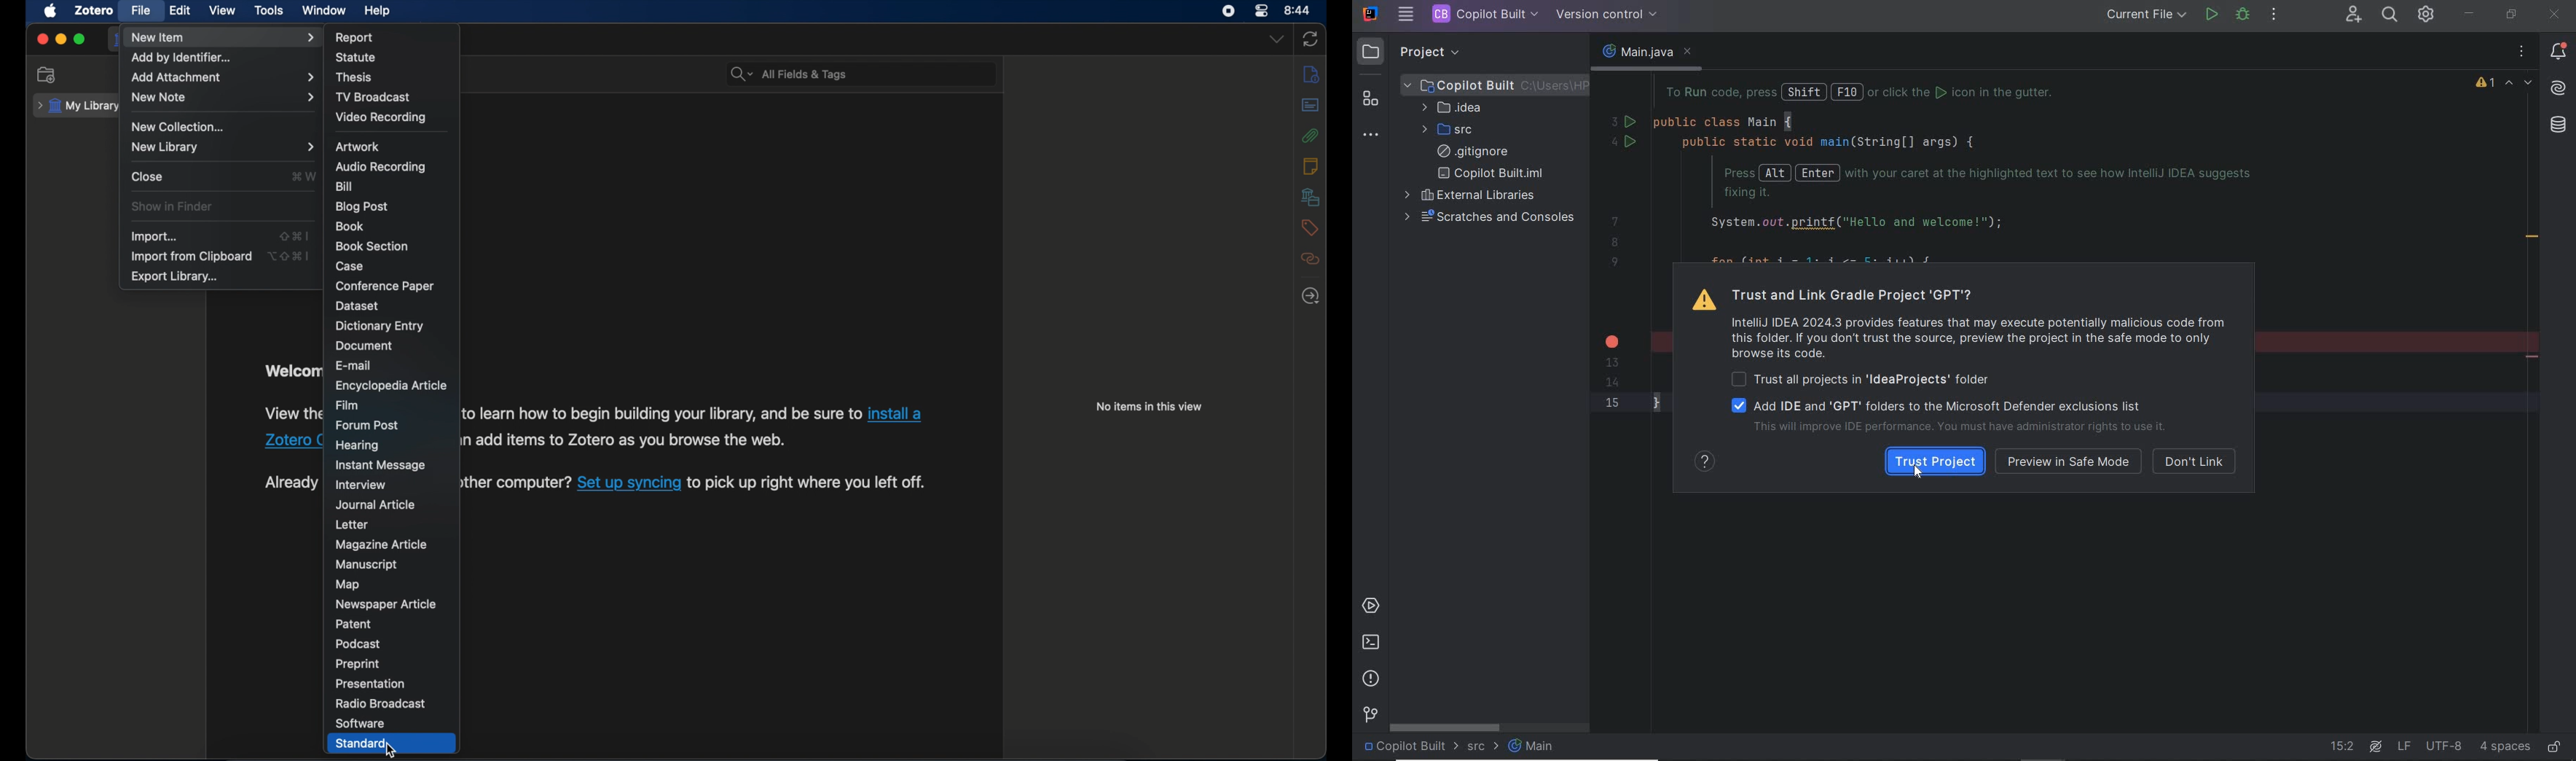 The height and width of the screenshot is (784, 2576). Describe the element at coordinates (355, 365) in the screenshot. I see `e-mail` at that location.